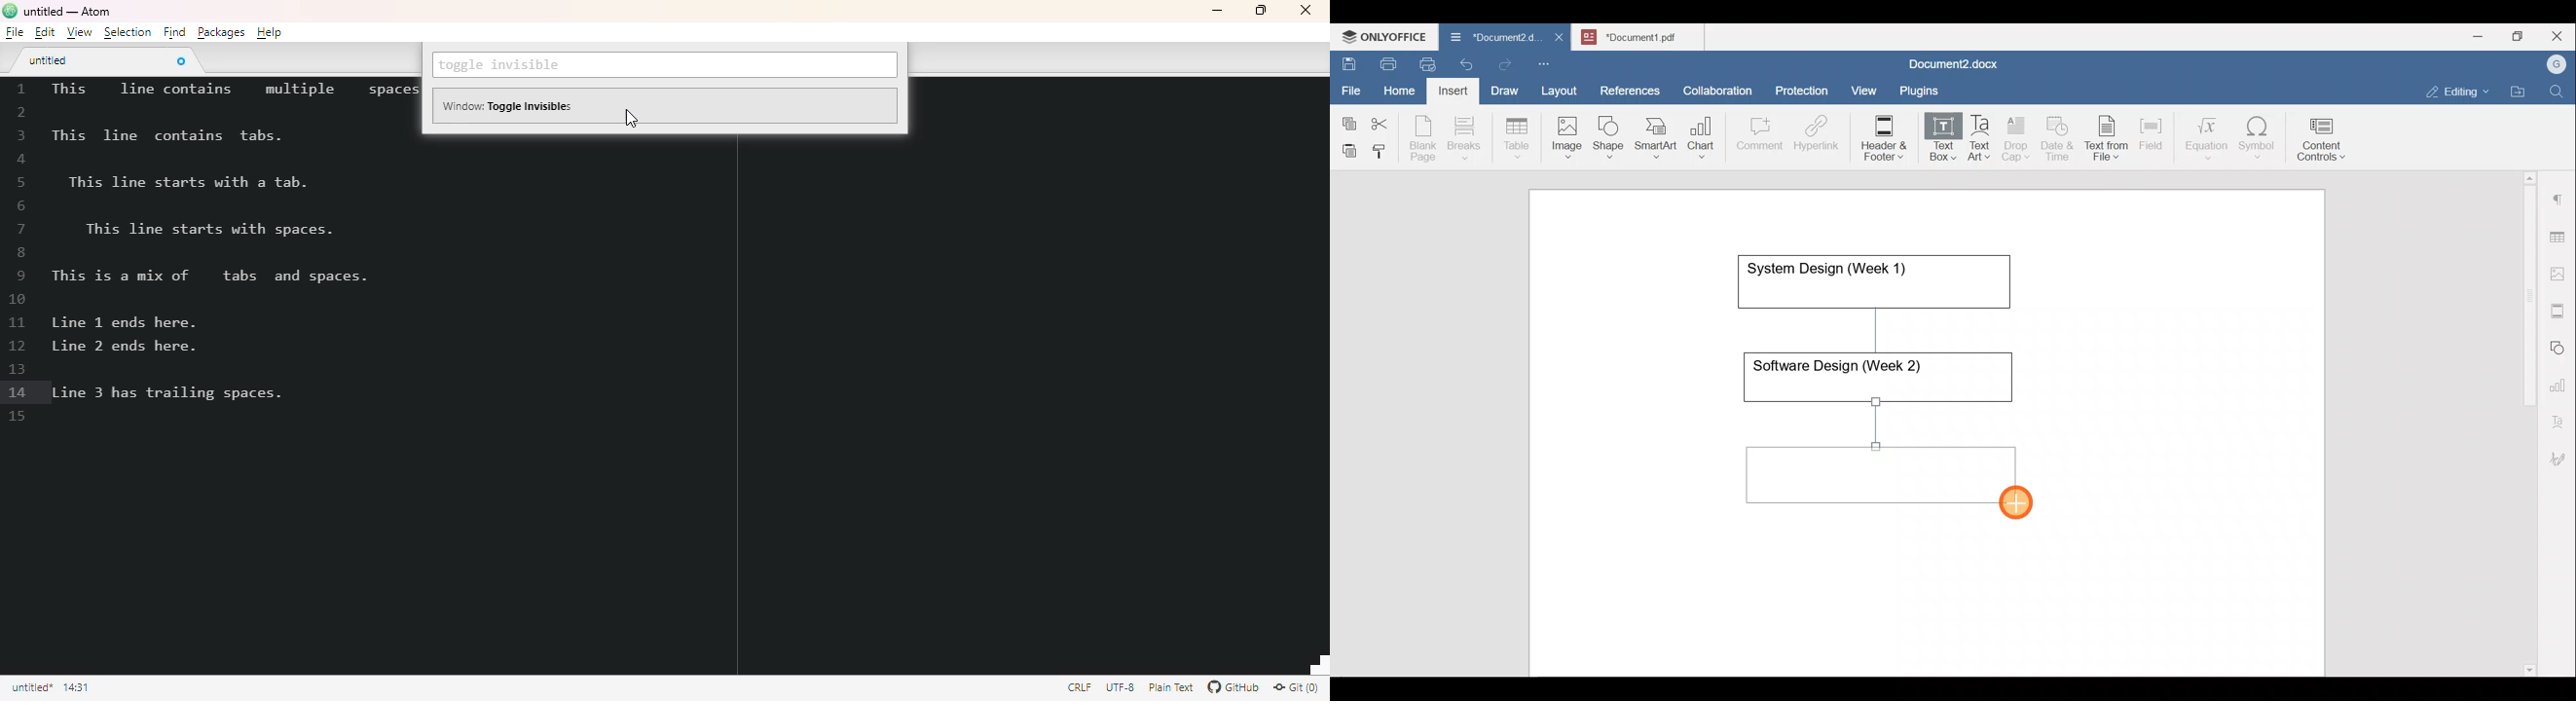 This screenshot has width=2576, height=728. Describe the element at coordinates (1305, 10) in the screenshot. I see `close` at that location.